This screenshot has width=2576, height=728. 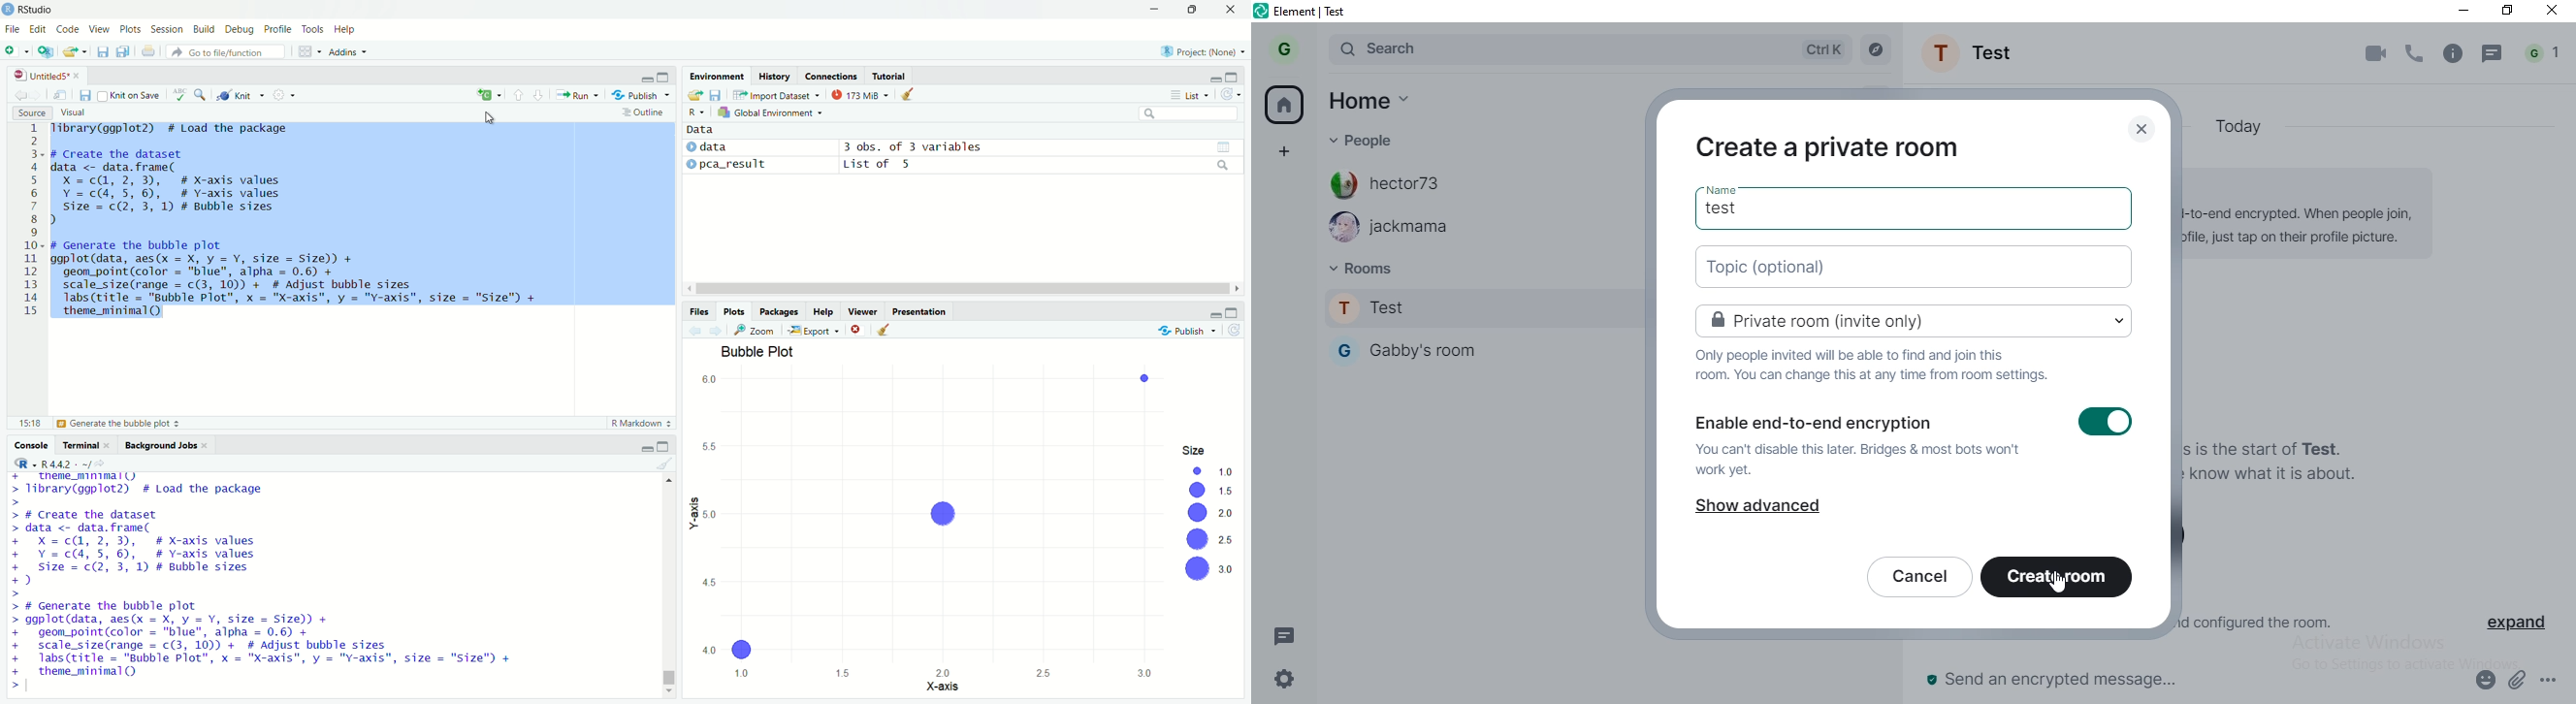 What do you see at coordinates (728, 164) in the screenshot?
I see `data 2 : pca_result` at bounding box center [728, 164].